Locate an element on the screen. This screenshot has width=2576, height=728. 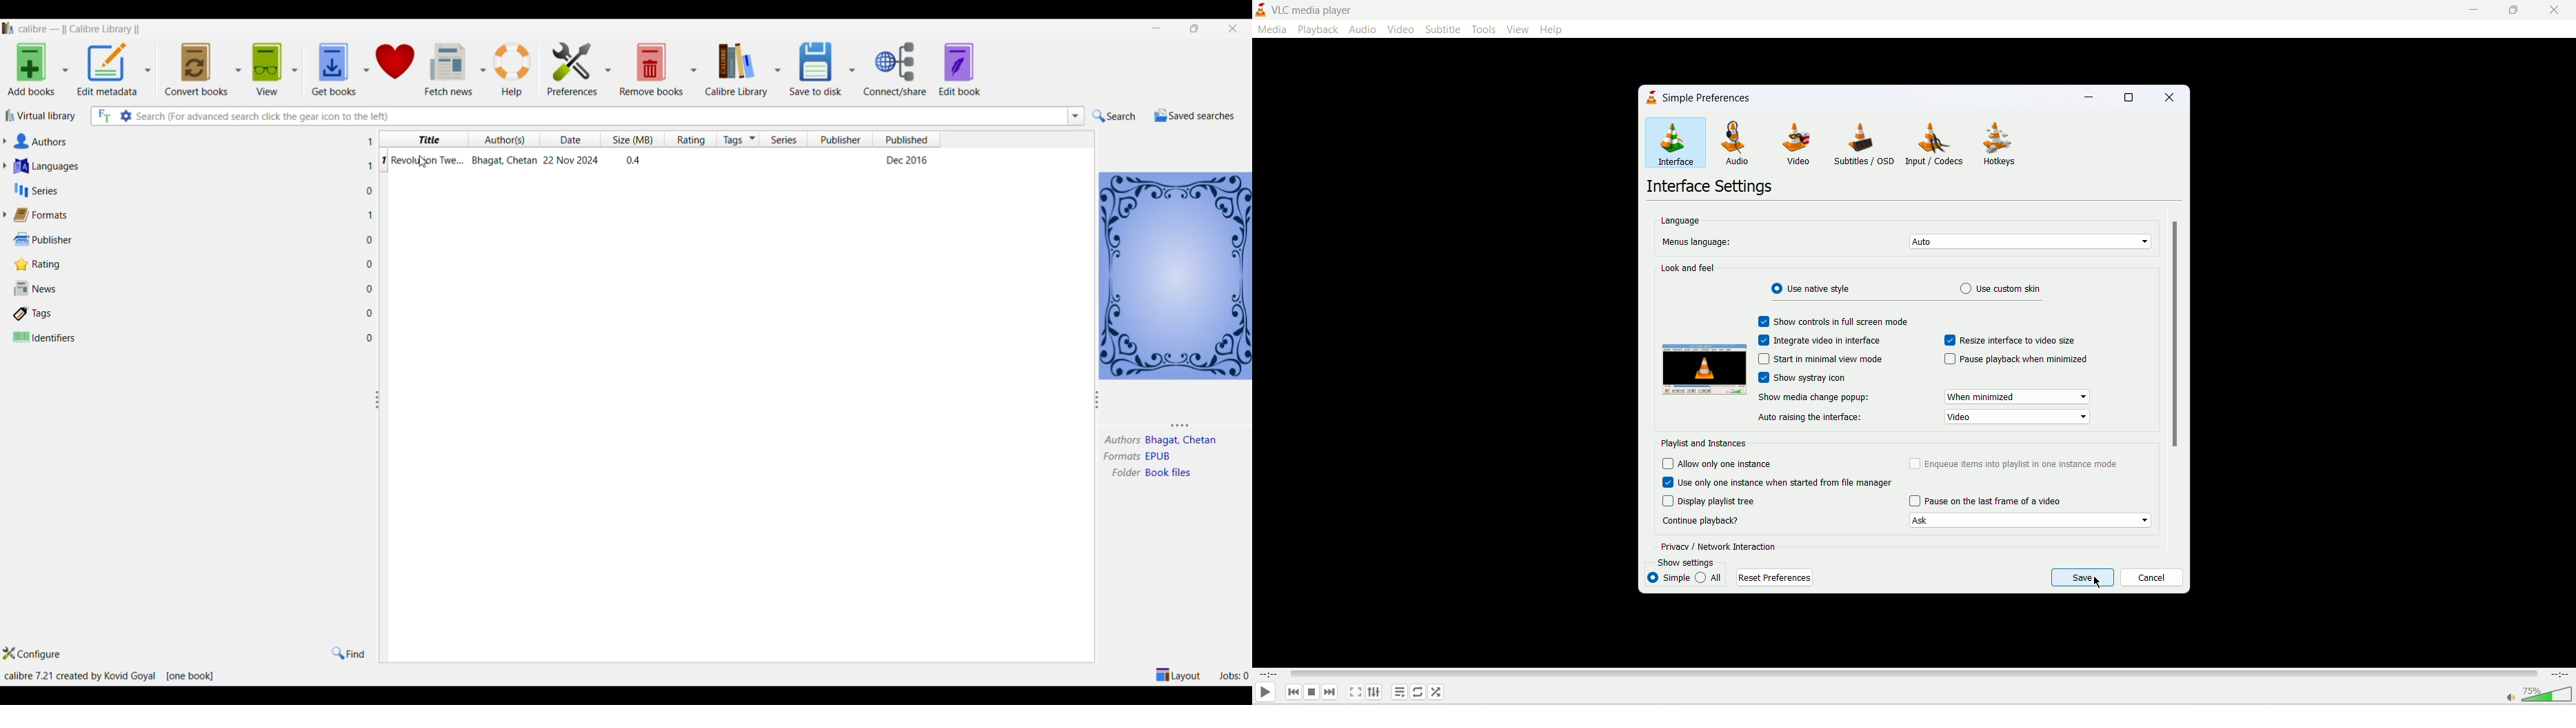
show control in fullscreen mode is located at coordinates (1833, 321).